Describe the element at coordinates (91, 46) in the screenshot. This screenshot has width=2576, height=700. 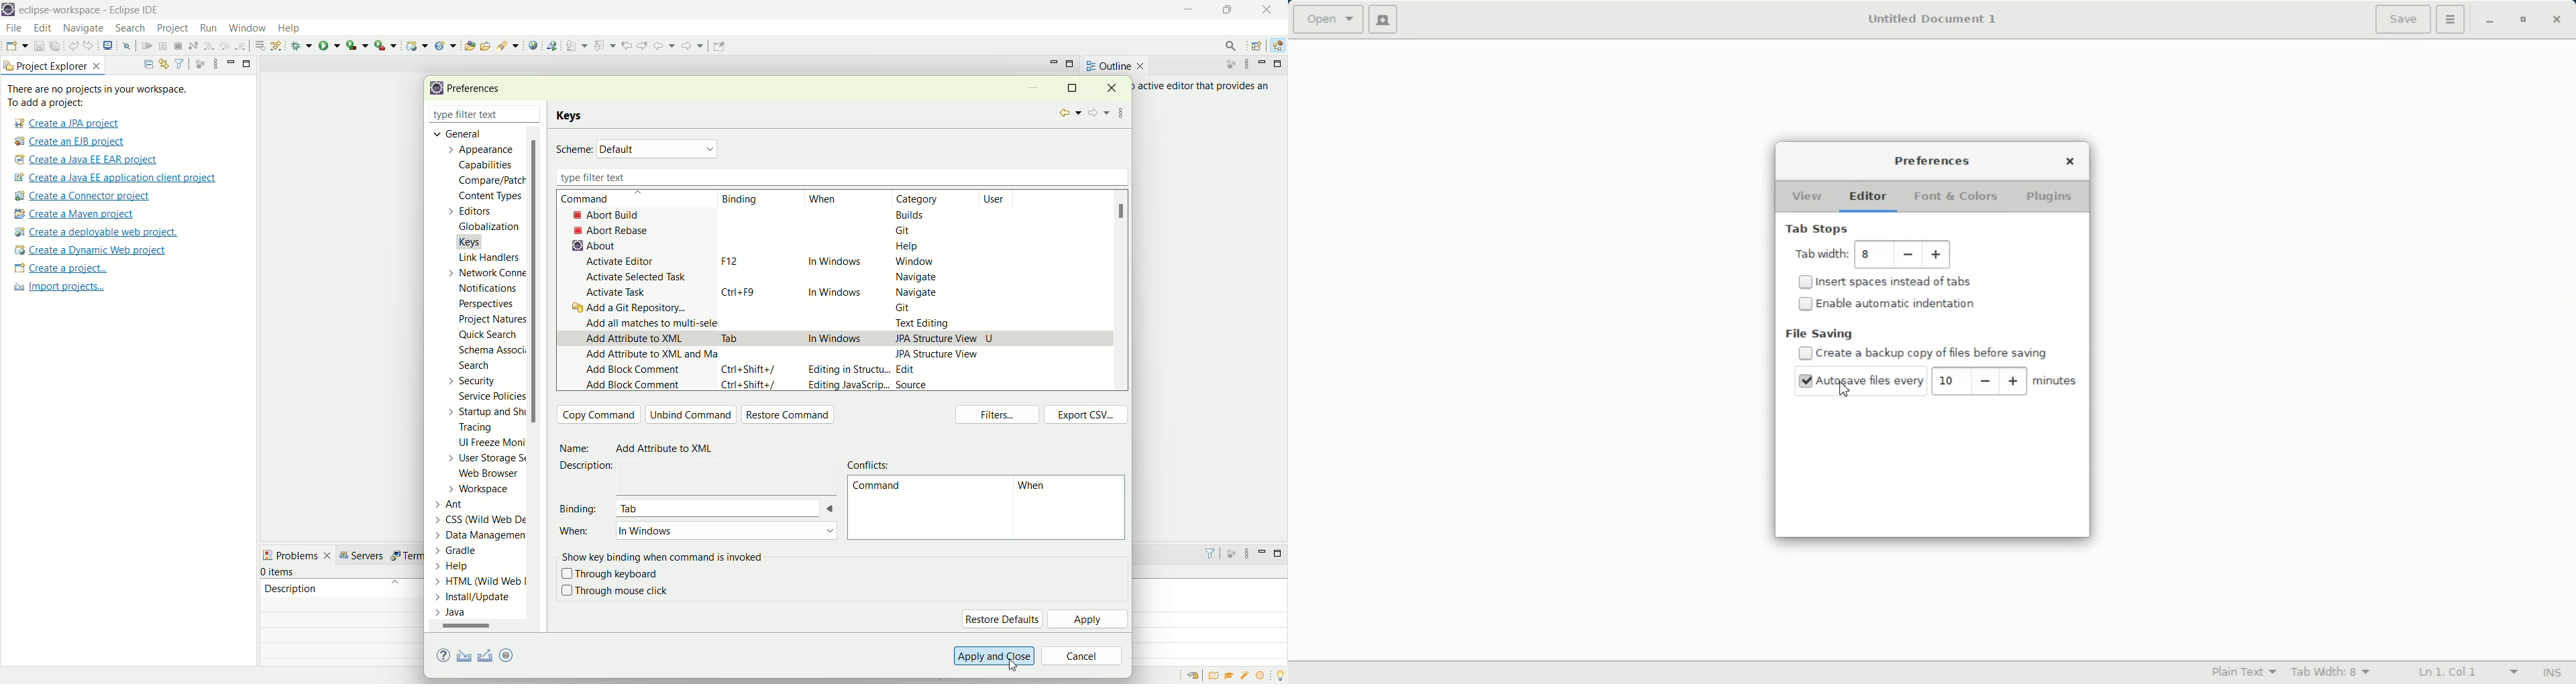
I see `redo` at that location.